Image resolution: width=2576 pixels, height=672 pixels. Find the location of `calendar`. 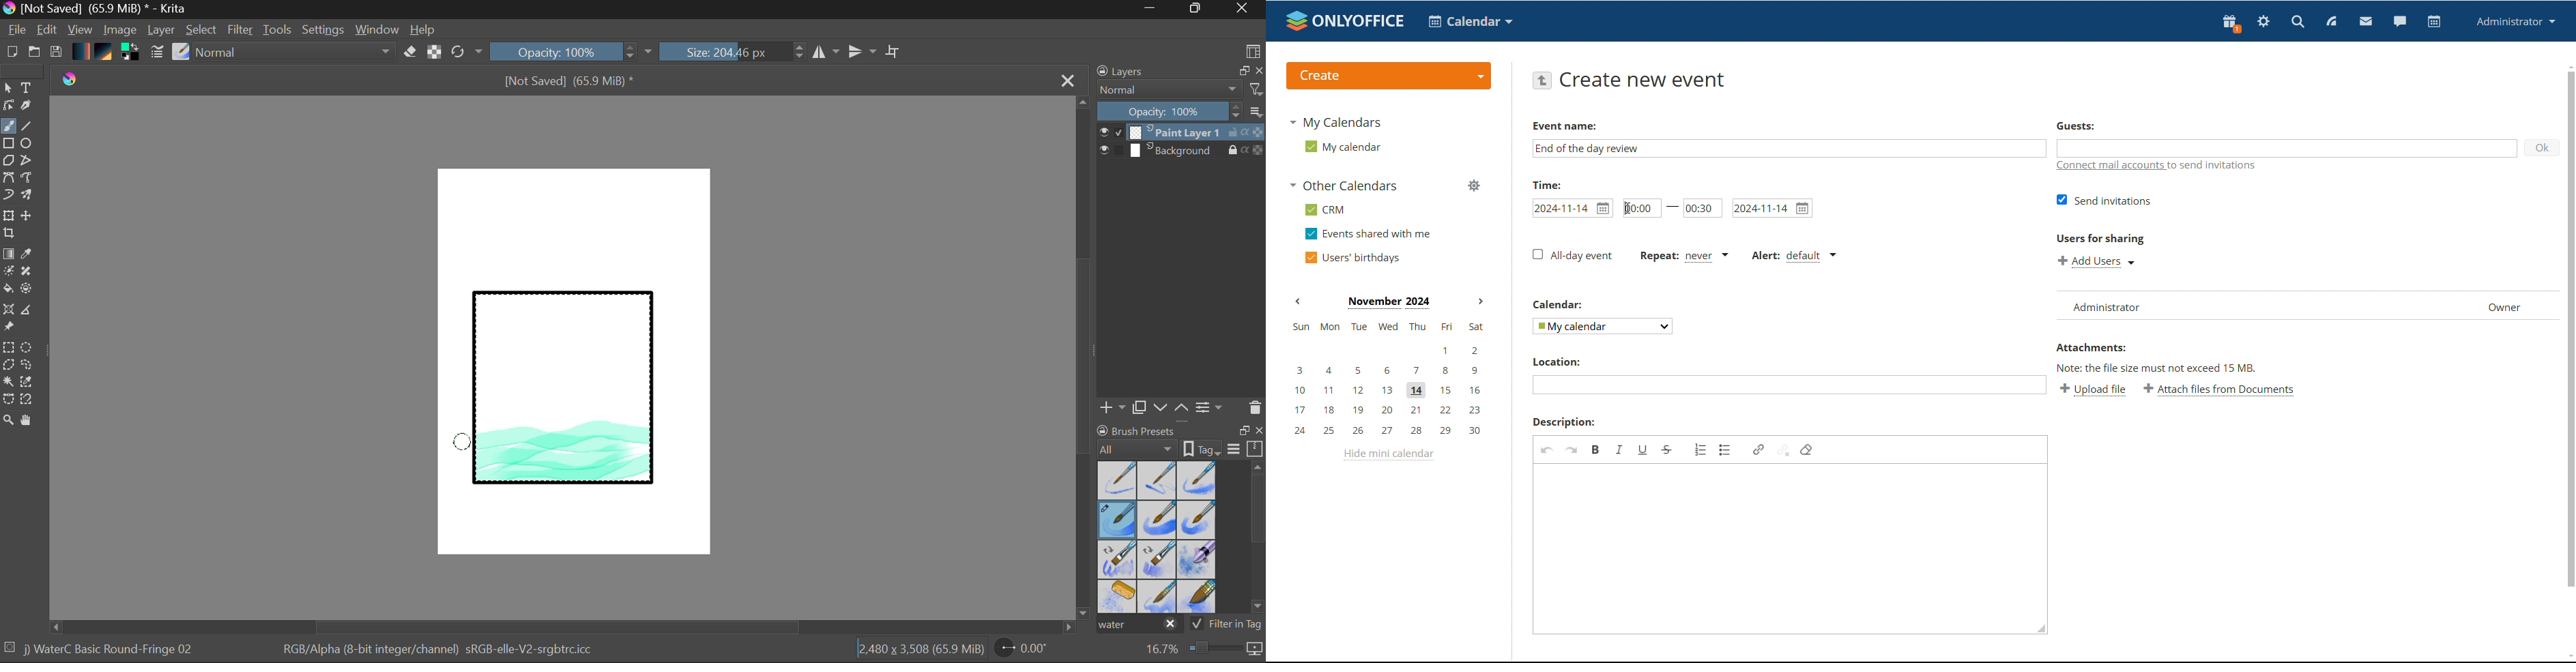

calendar is located at coordinates (1471, 21).